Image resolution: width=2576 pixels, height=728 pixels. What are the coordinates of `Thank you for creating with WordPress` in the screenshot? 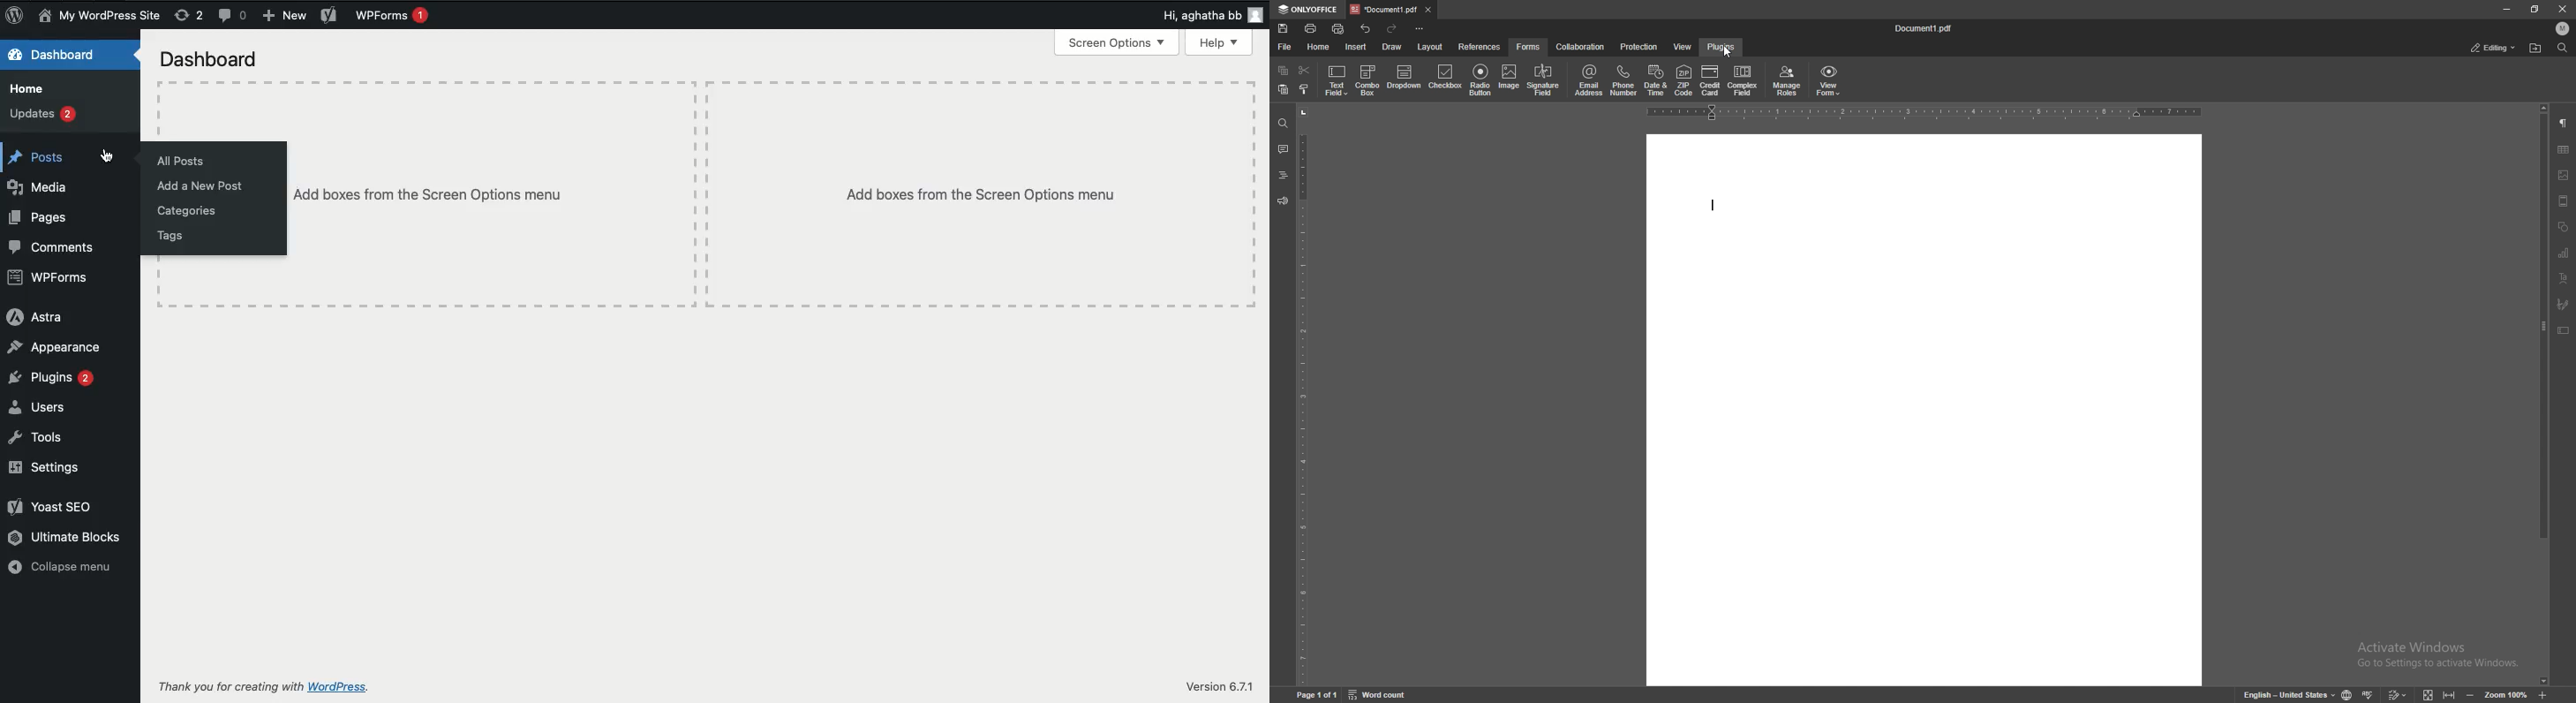 It's located at (229, 685).